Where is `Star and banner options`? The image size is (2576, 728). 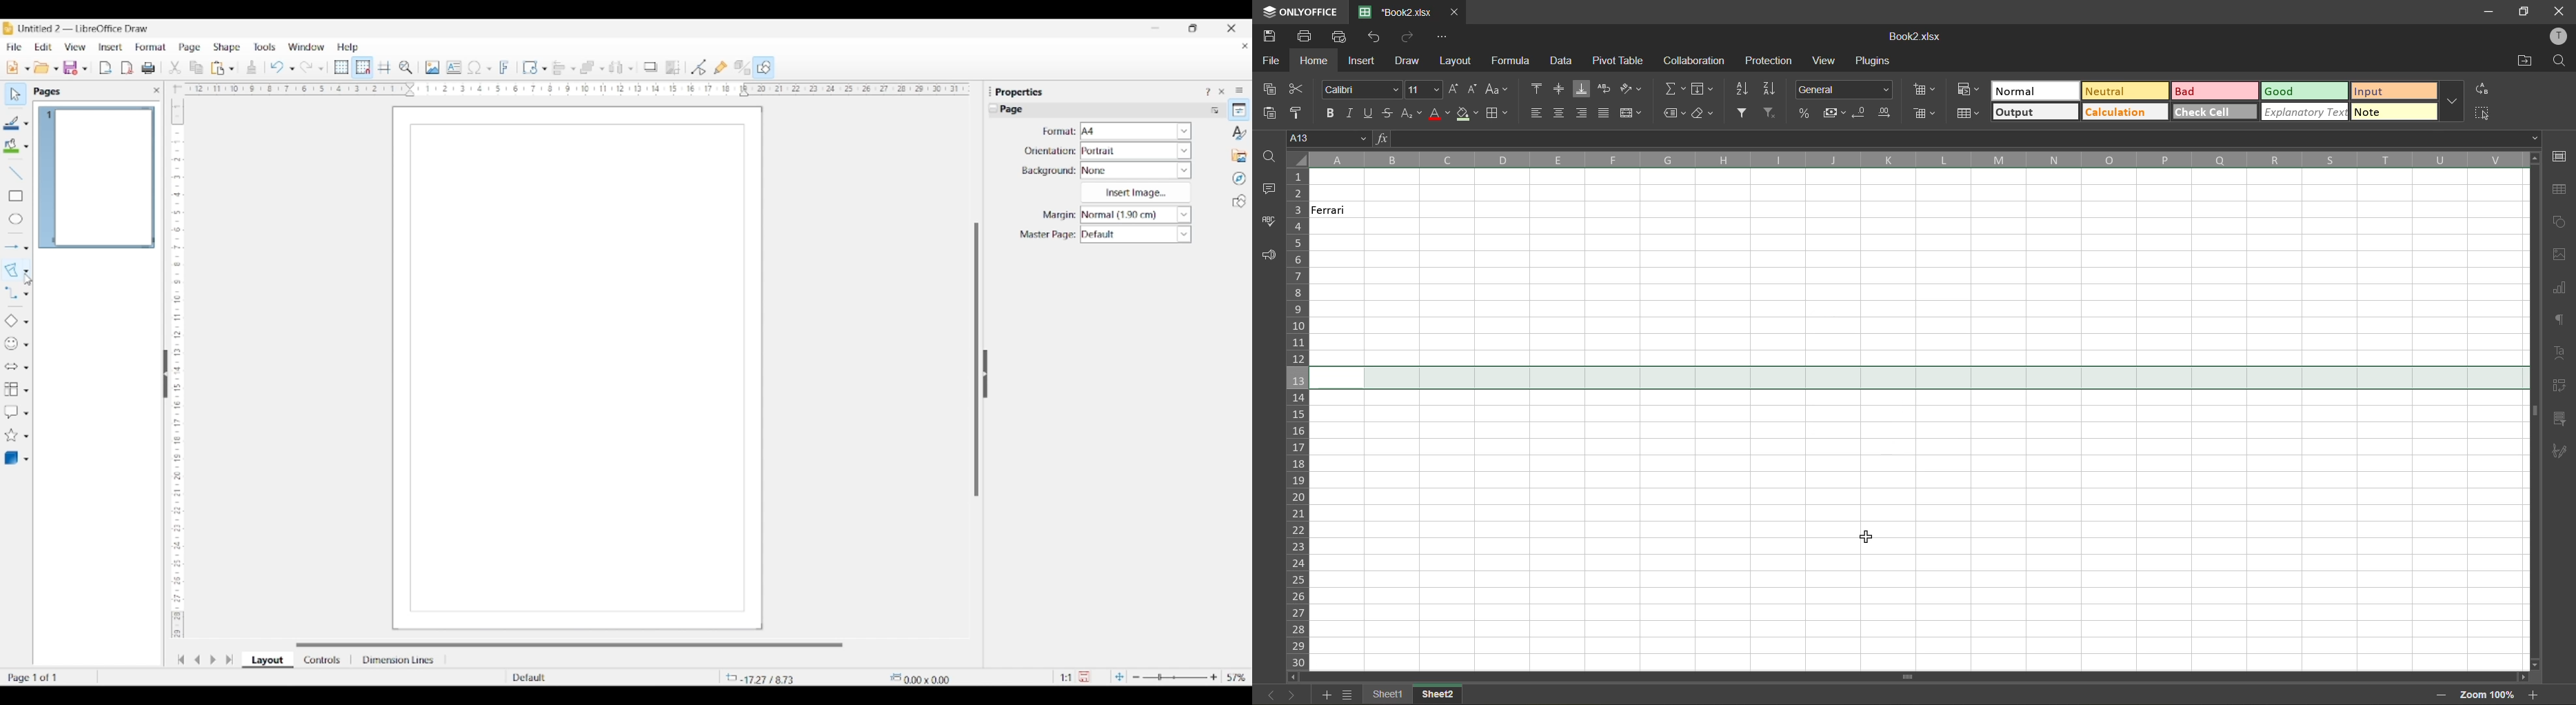
Star and banner options is located at coordinates (26, 437).